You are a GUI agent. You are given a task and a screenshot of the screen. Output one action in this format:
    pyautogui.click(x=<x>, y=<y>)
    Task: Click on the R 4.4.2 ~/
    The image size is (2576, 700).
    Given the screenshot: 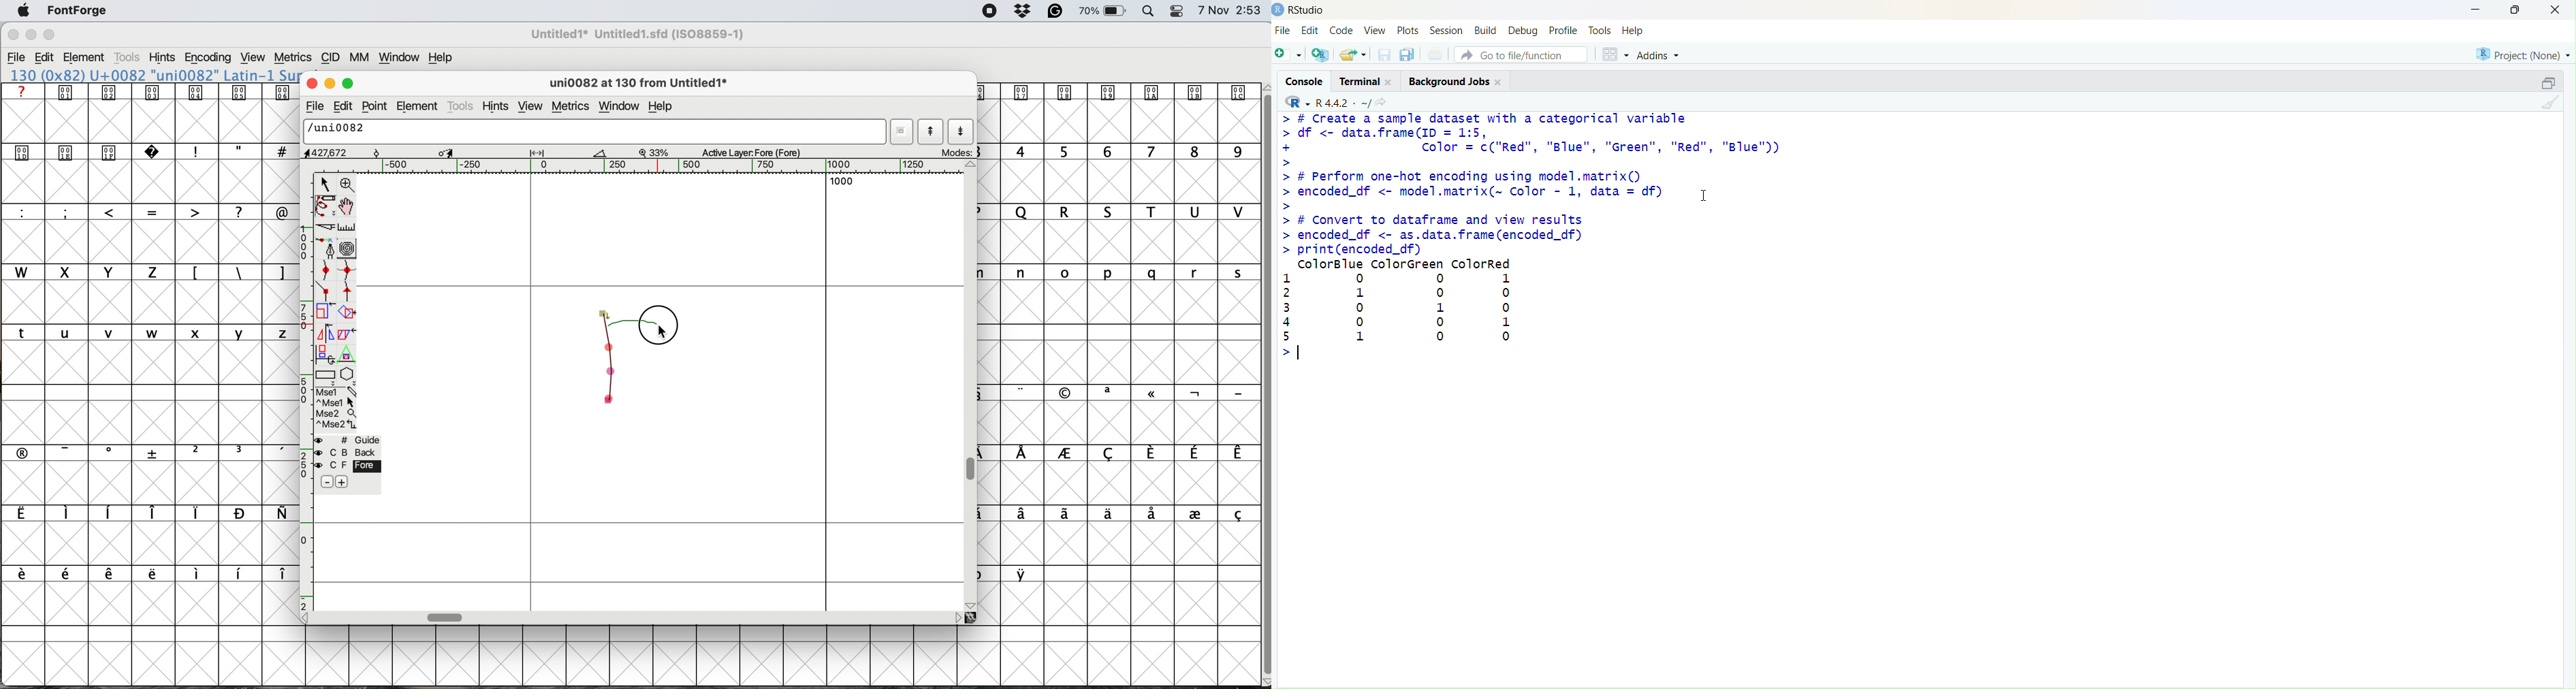 What is the action you would take?
    pyautogui.click(x=1343, y=103)
    